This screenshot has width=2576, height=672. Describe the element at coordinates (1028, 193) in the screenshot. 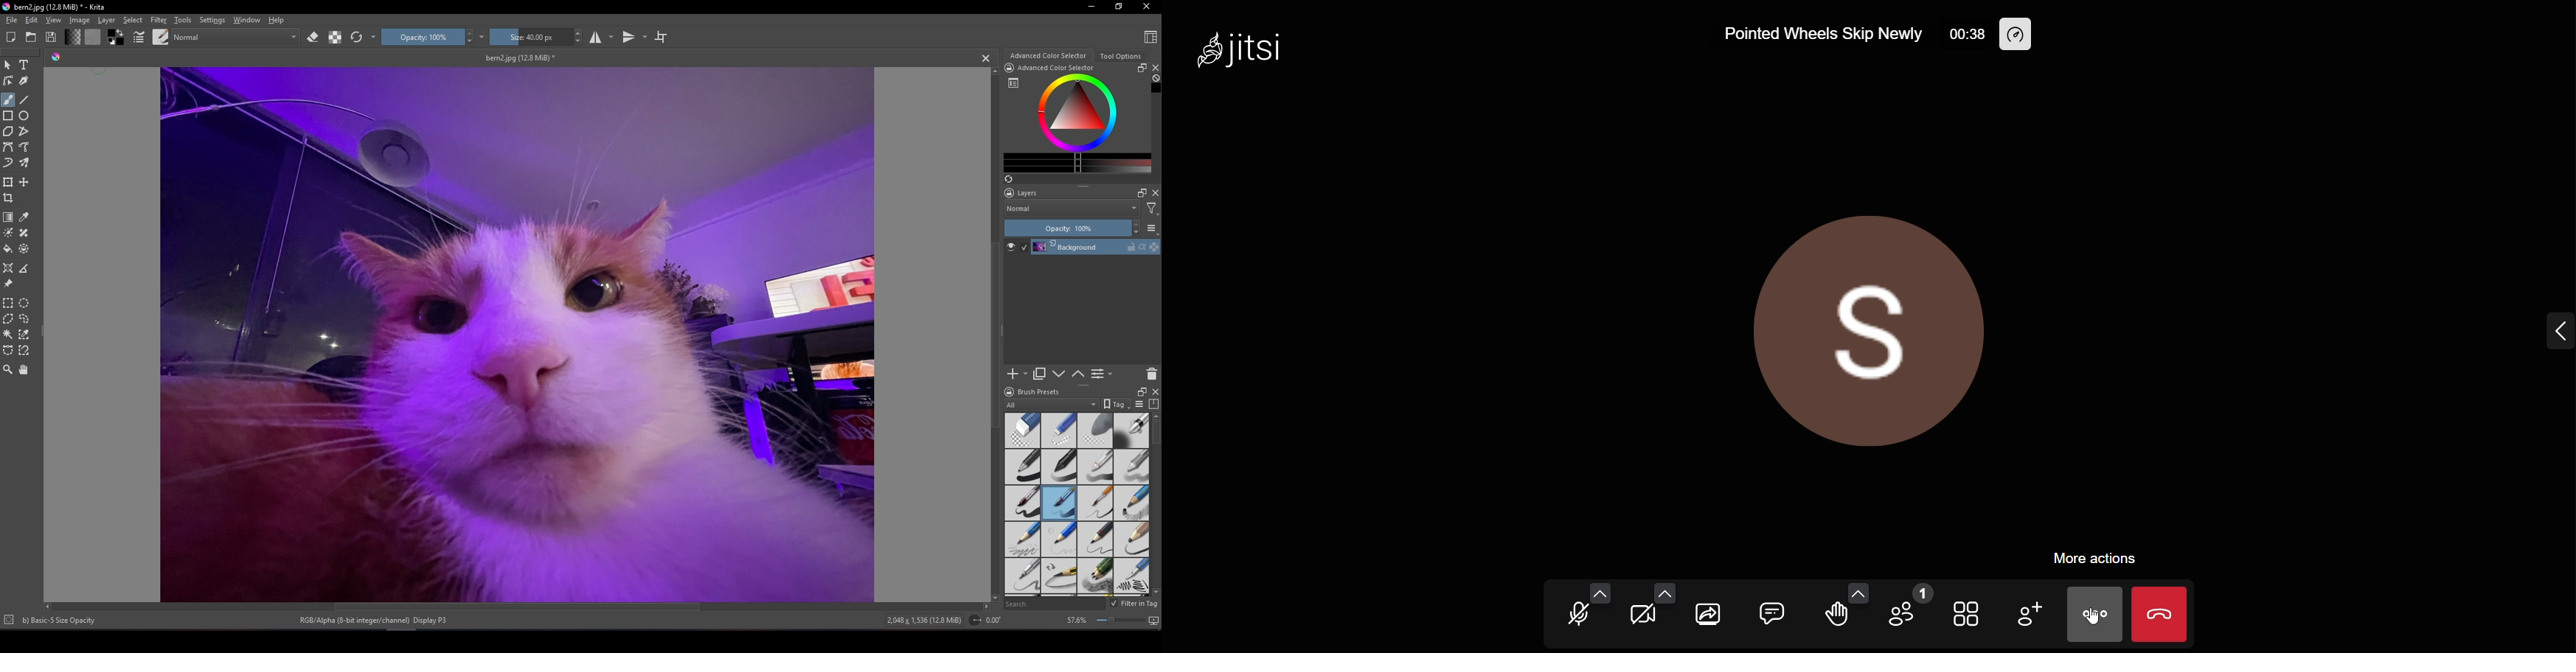

I see `Layers` at that location.